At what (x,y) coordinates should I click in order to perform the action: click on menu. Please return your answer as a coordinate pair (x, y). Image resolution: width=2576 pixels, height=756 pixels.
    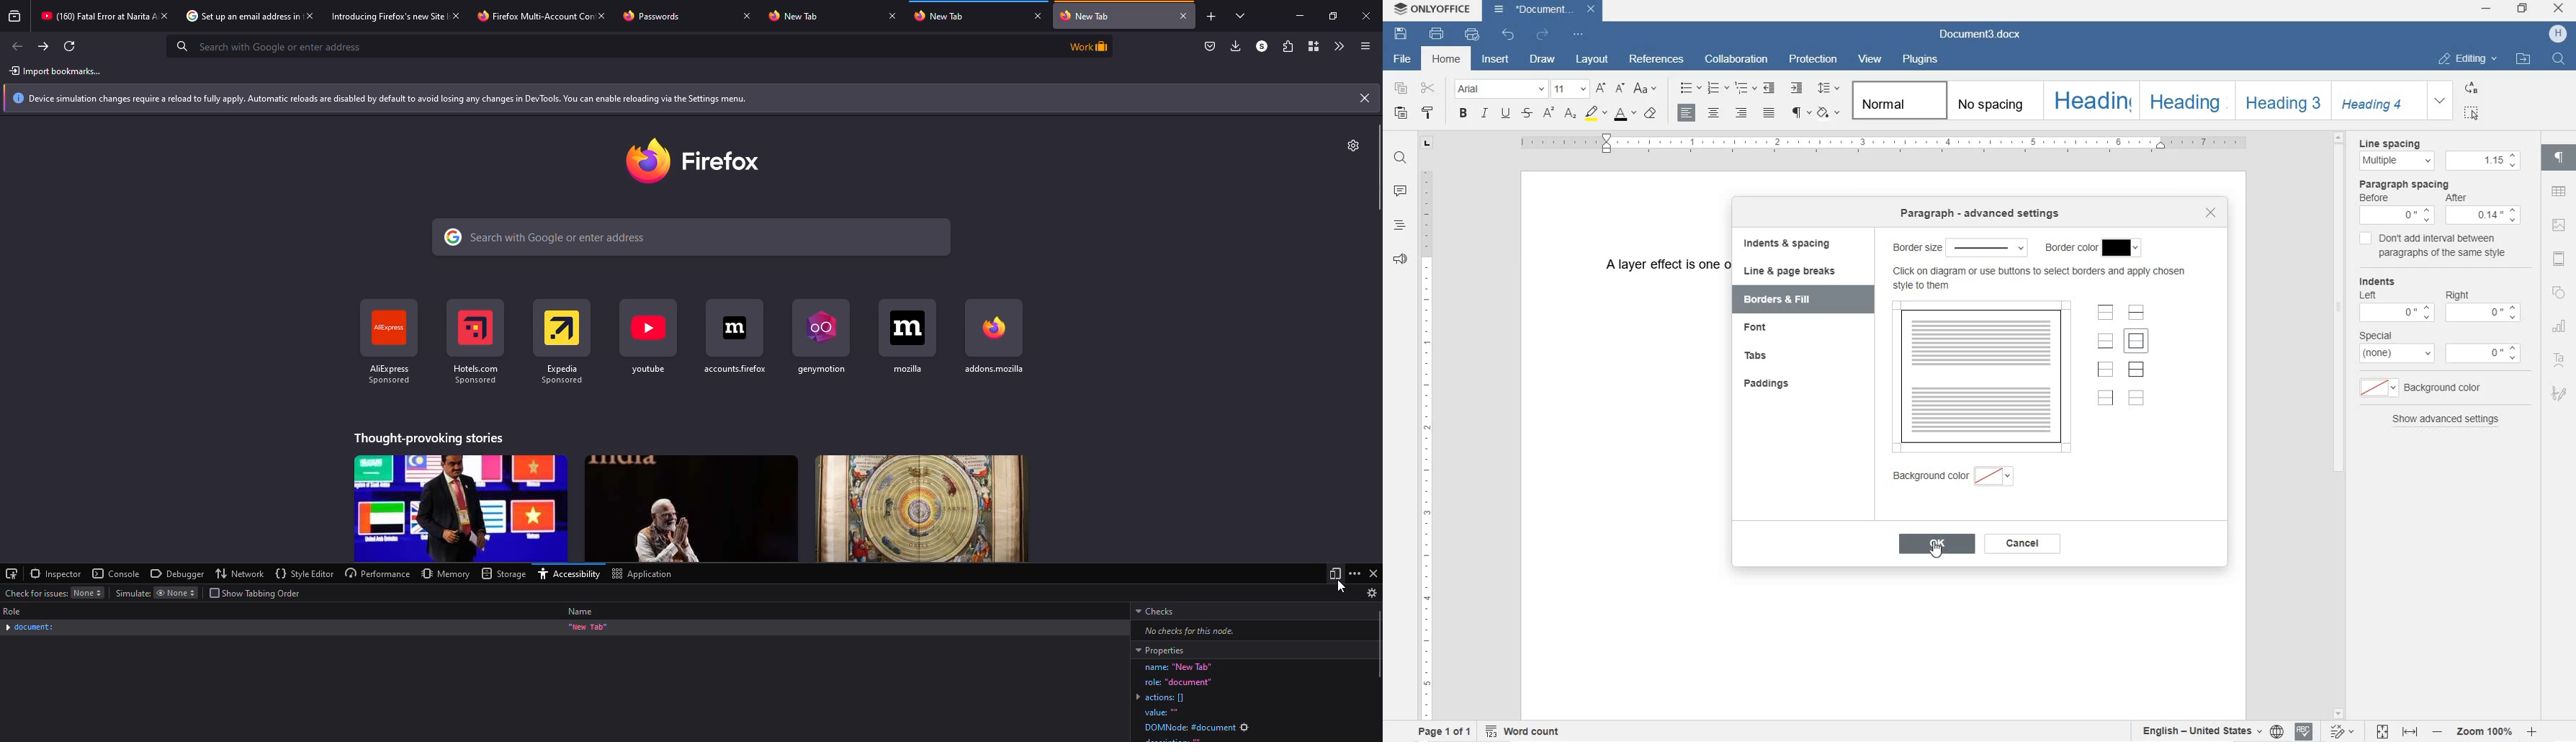
    Looking at the image, I should click on (1365, 47).